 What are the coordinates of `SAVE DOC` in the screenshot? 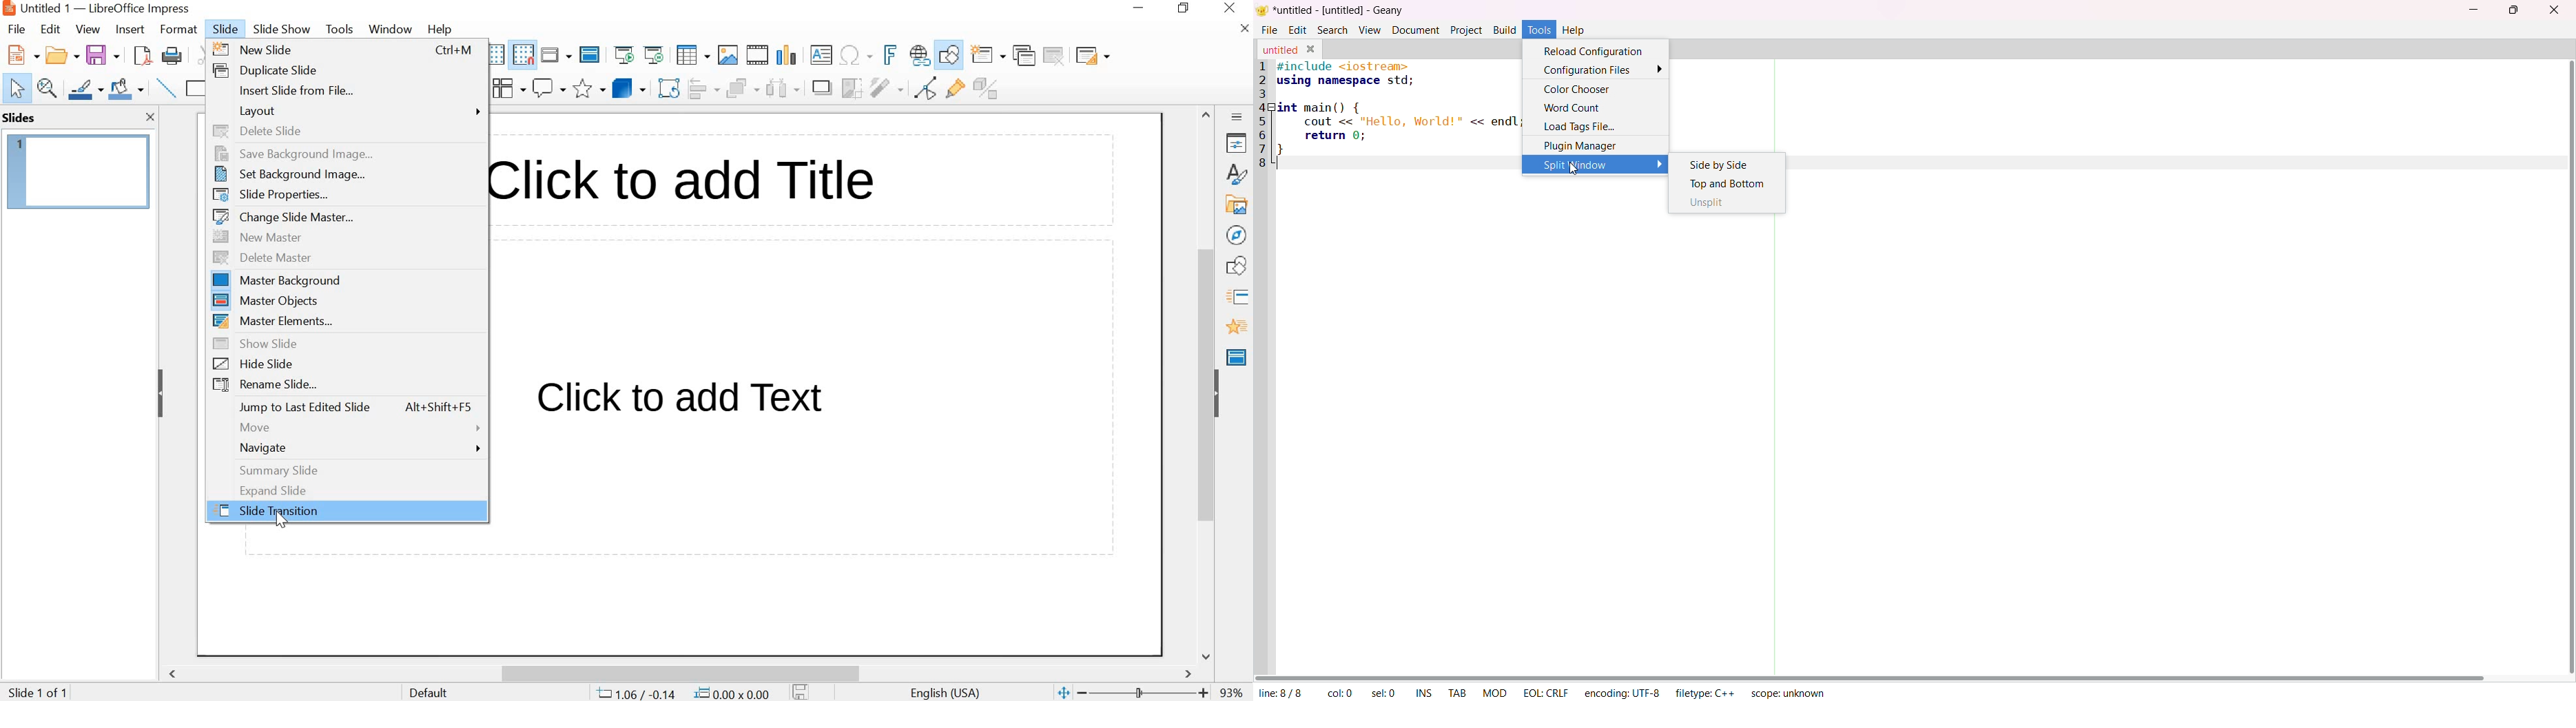 It's located at (803, 691).